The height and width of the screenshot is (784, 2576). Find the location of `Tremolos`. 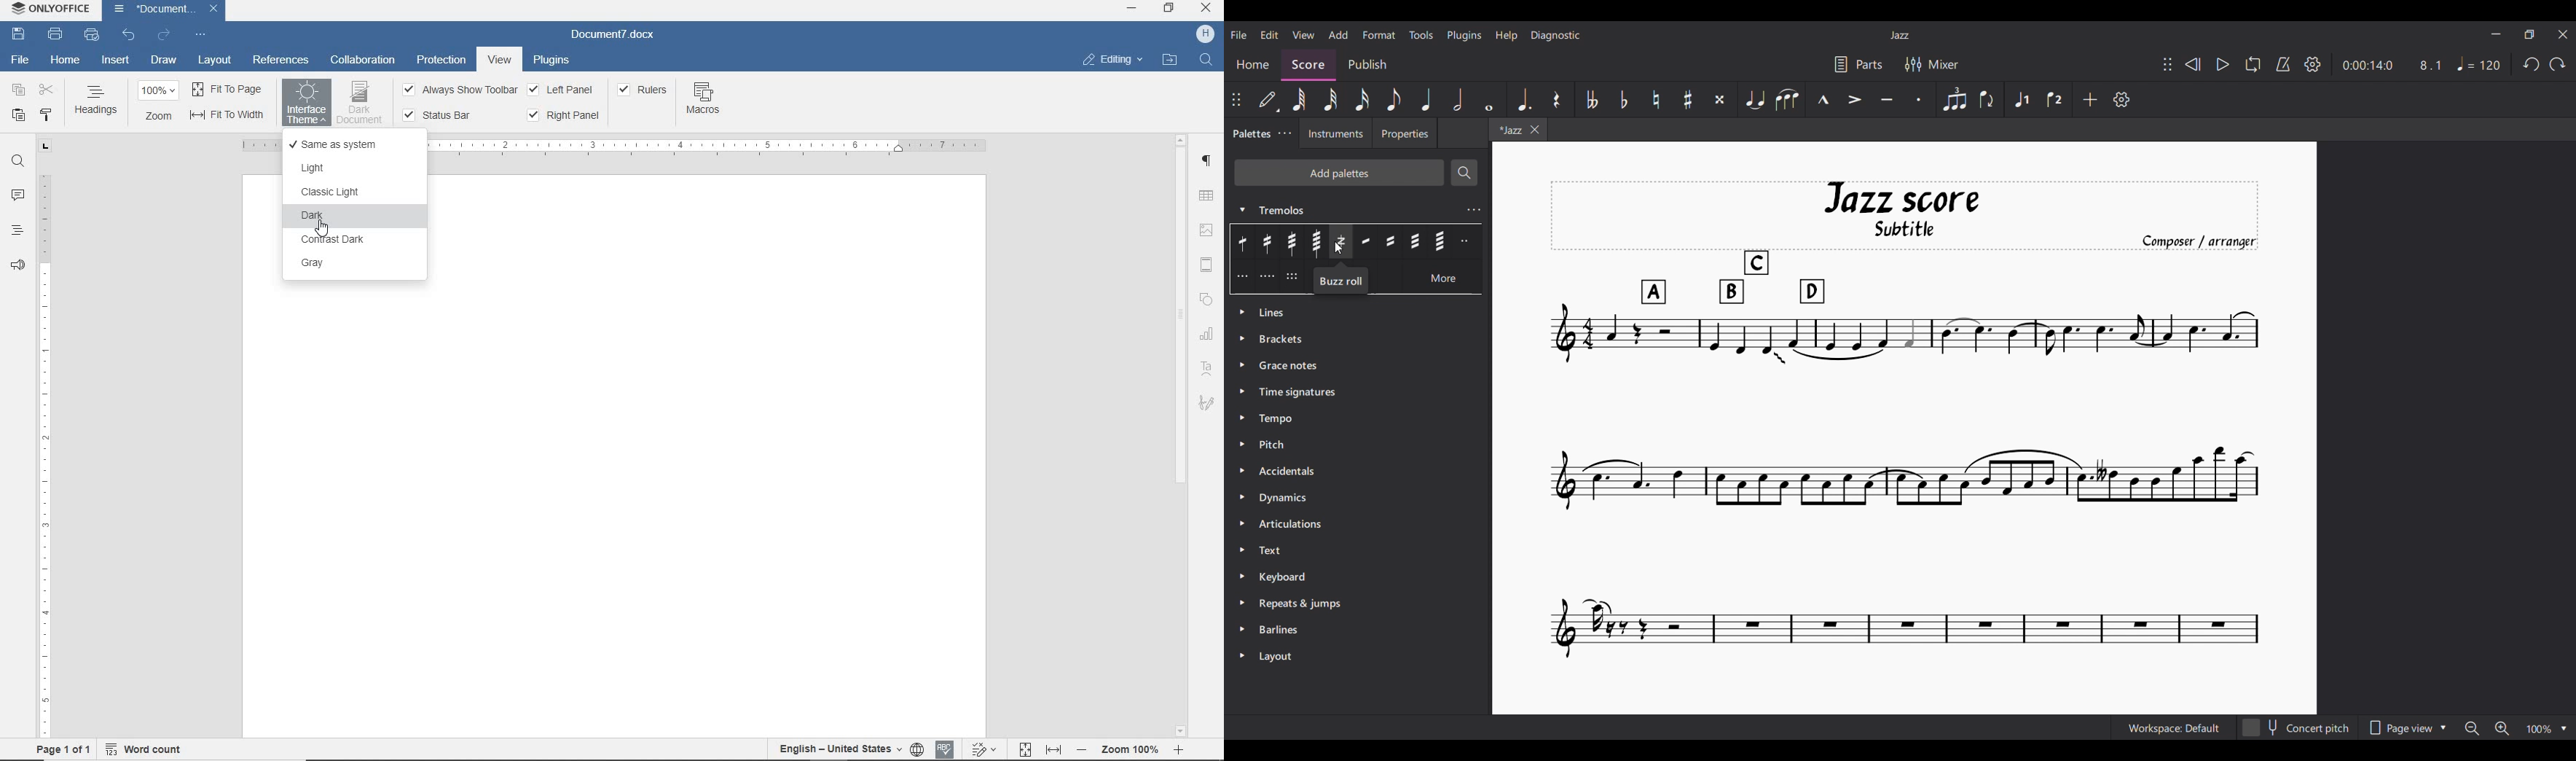

Tremolos is located at coordinates (1346, 209).